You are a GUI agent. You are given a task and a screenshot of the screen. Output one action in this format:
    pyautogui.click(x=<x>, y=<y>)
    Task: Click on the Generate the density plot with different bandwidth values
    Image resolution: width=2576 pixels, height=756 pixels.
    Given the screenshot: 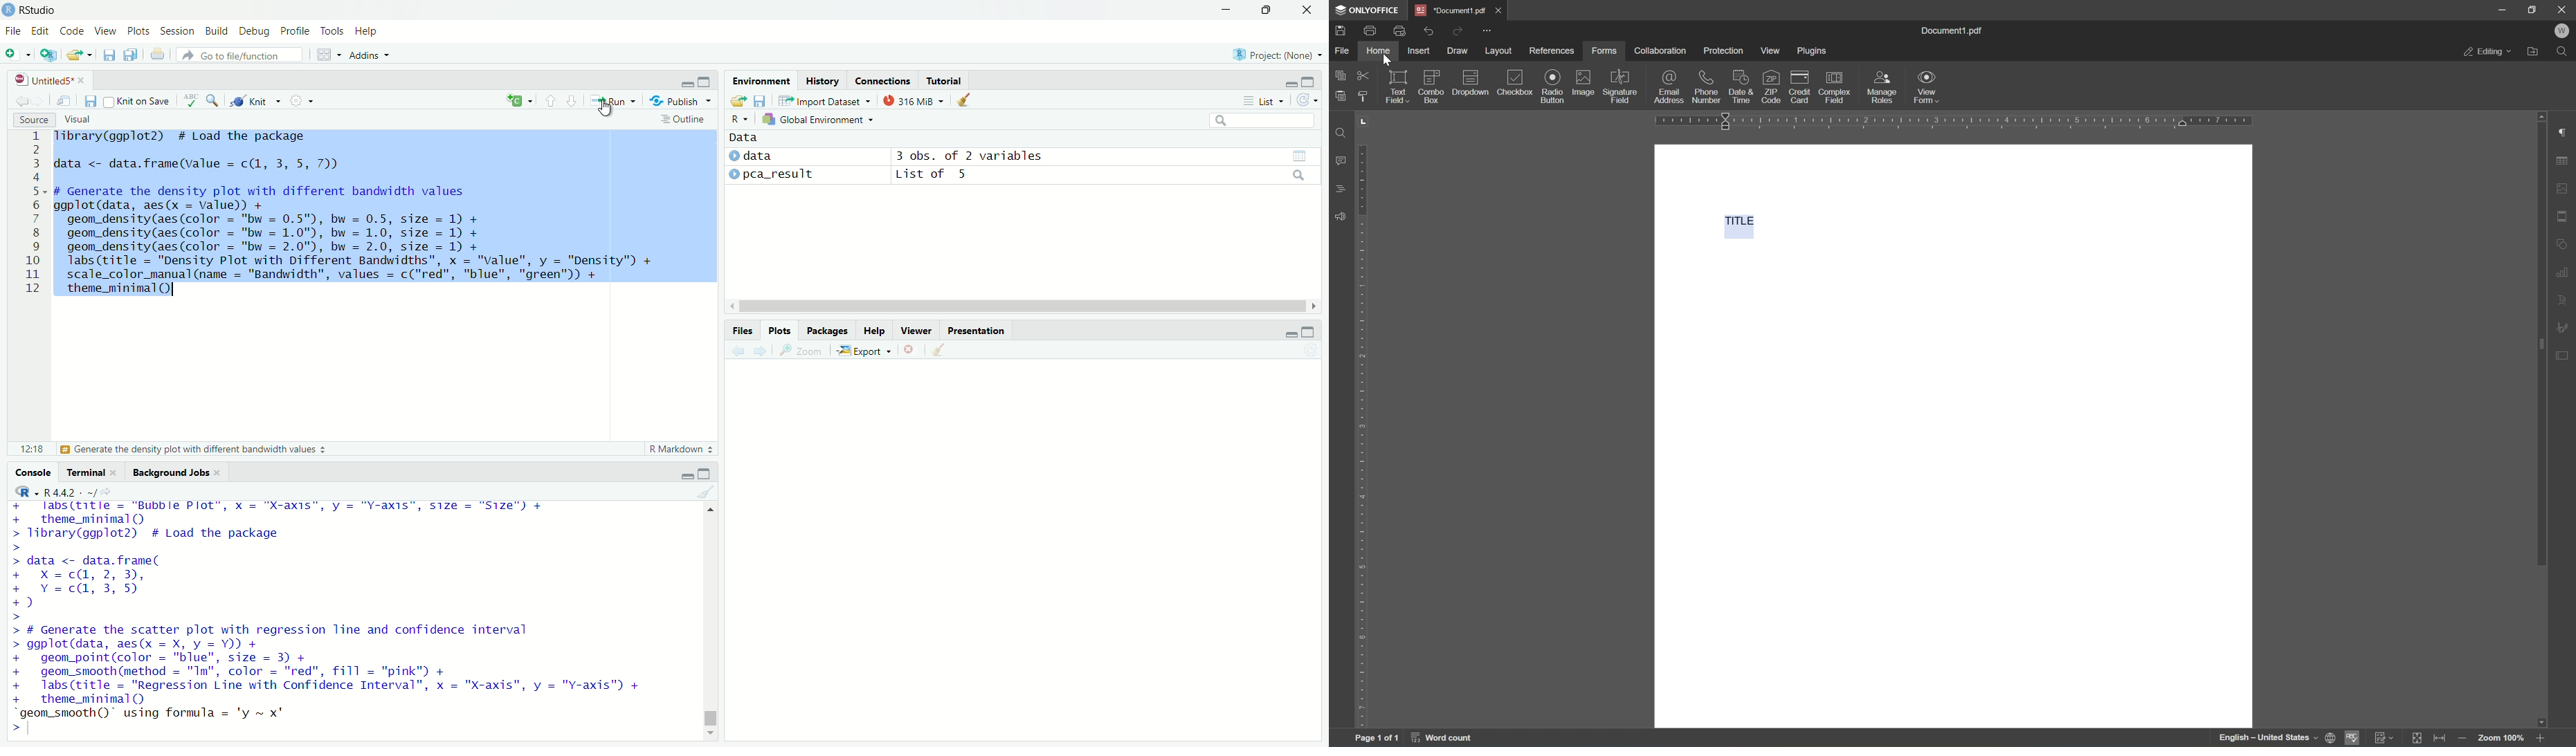 What is the action you would take?
    pyautogui.click(x=192, y=450)
    